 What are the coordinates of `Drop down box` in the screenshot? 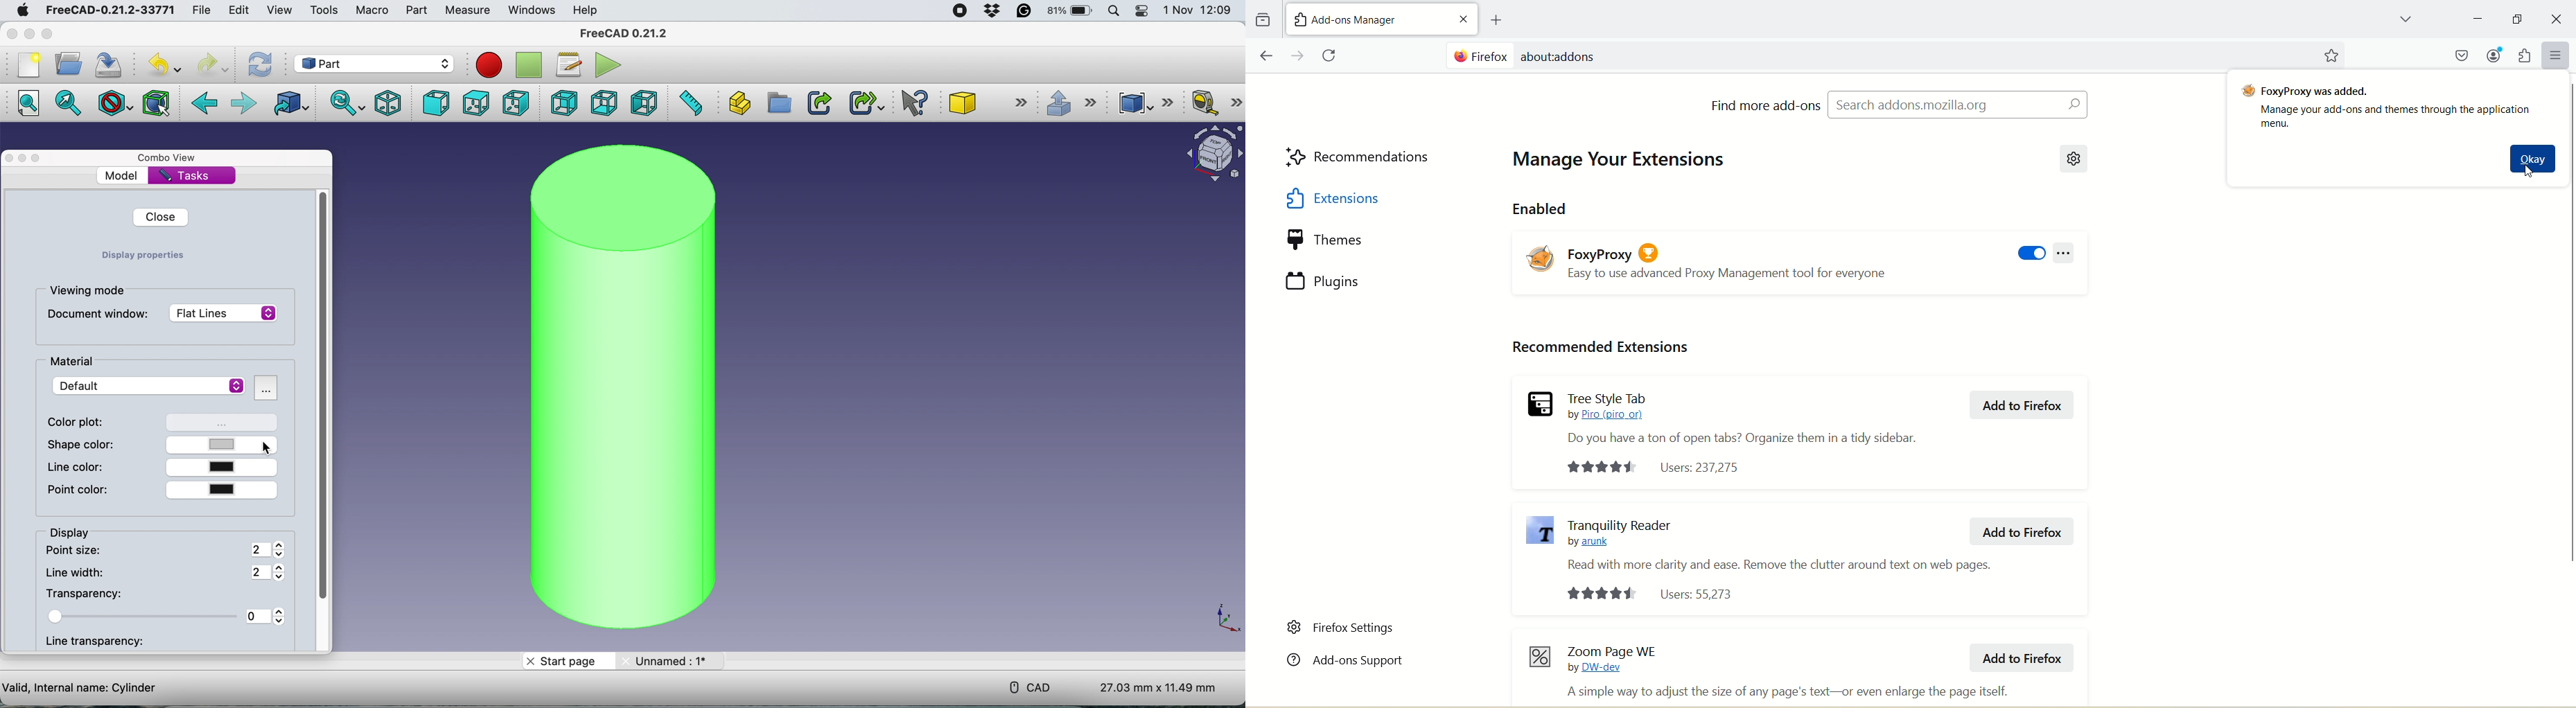 It's located at (2405, 21).